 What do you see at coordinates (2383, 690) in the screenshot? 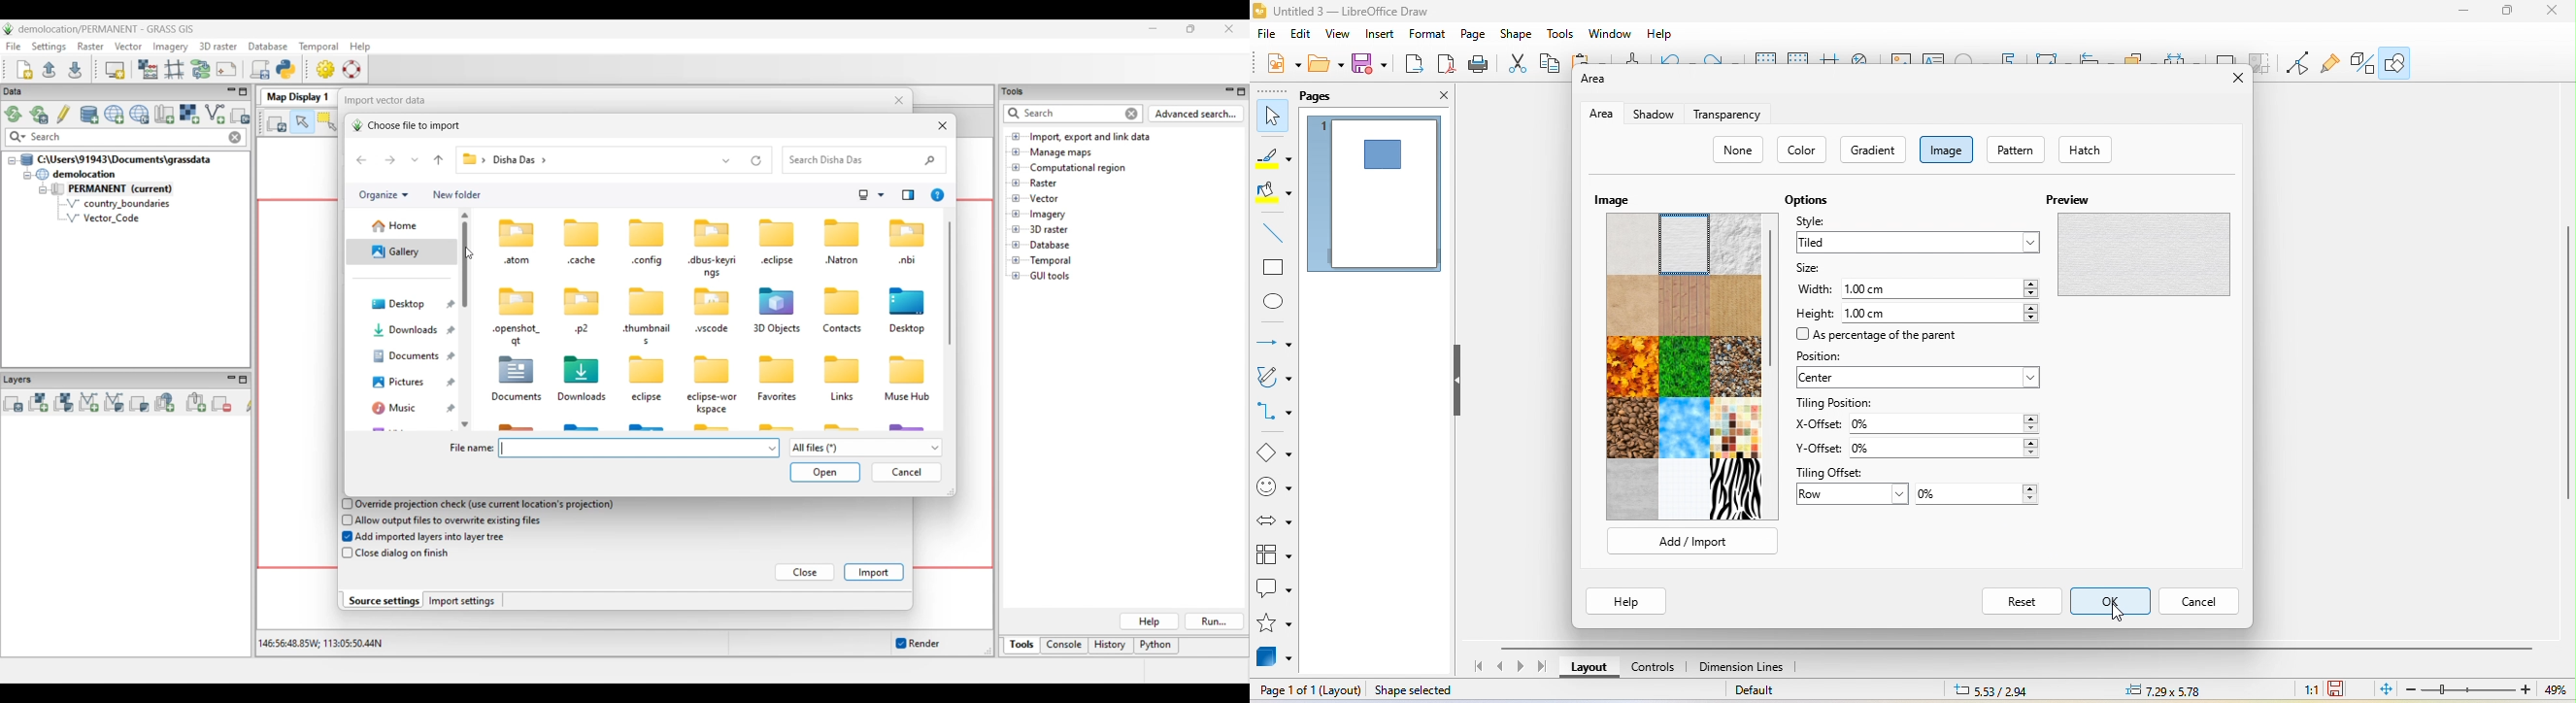
I see `fit page to current window` at bounding box center [2383, 690].